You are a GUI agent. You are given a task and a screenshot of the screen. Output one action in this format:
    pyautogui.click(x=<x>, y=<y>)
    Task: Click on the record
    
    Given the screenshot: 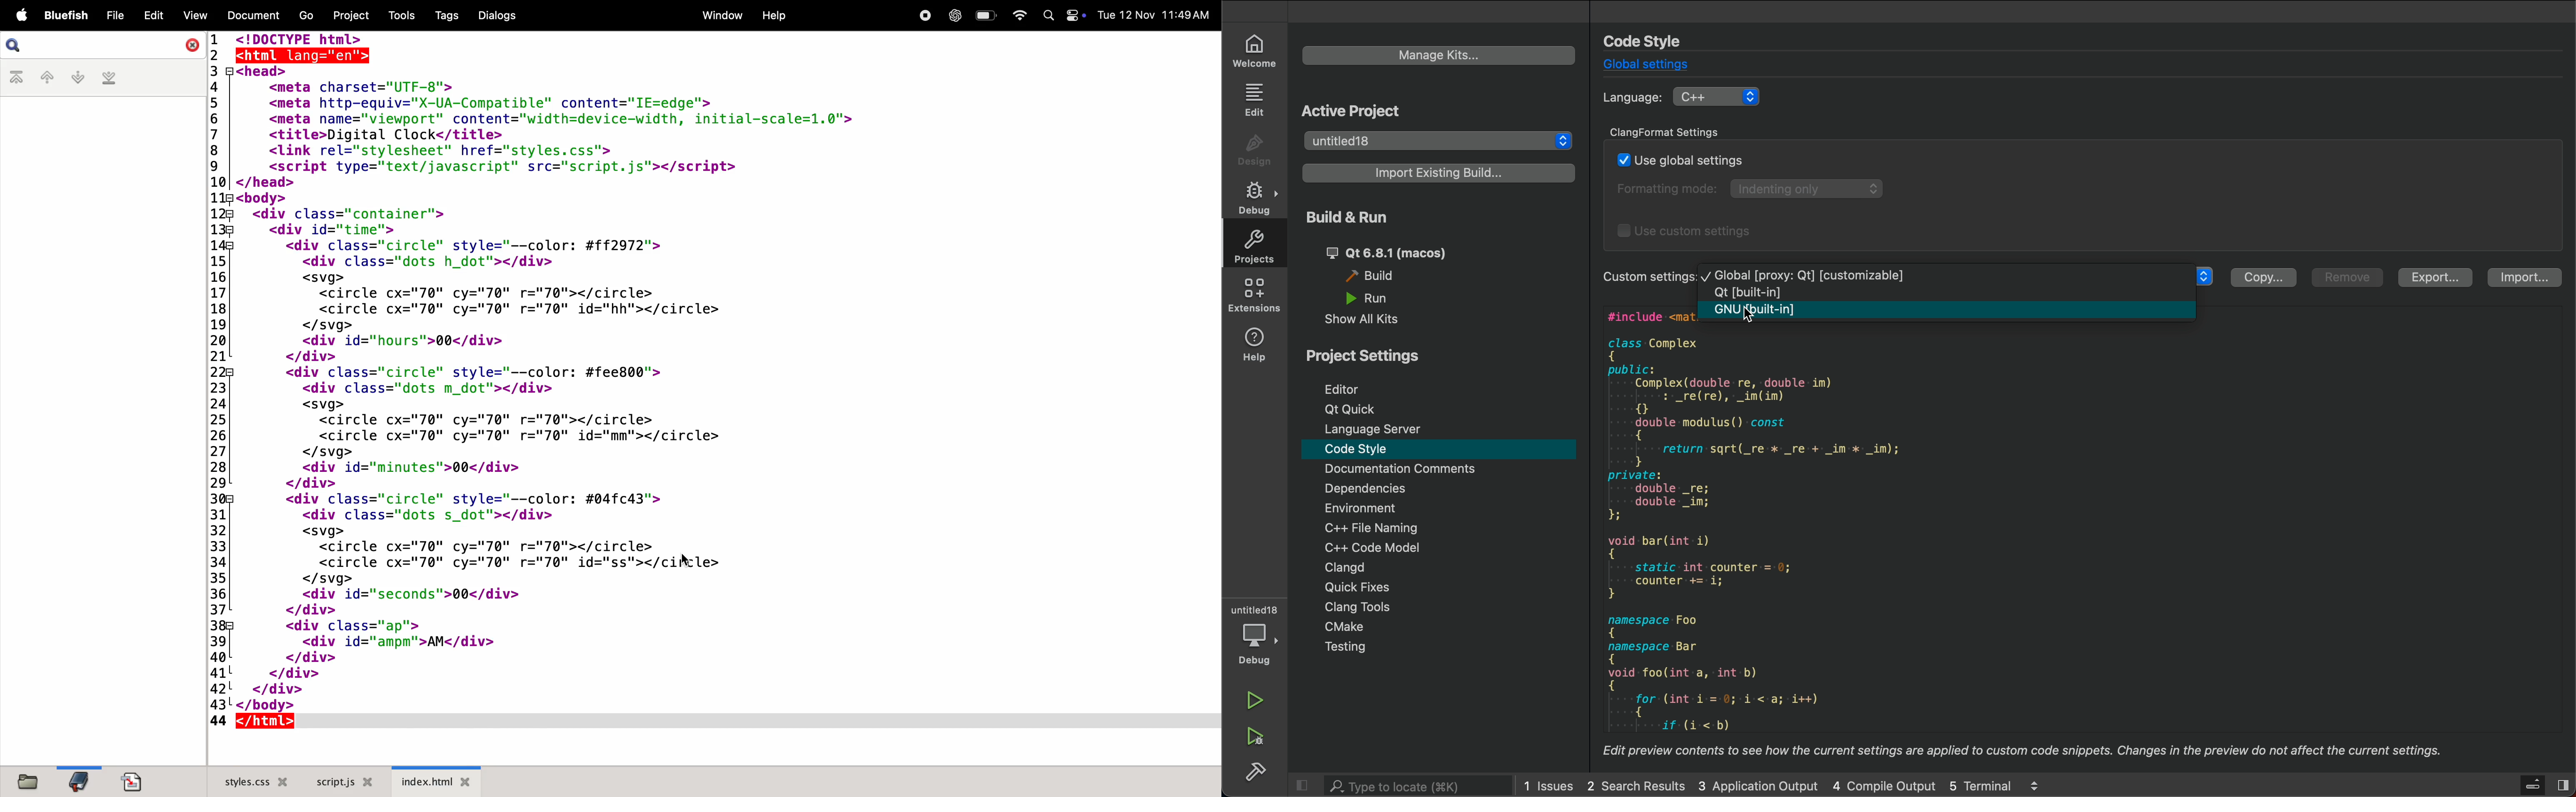 What is the action you would take?
    pyautogui.click(x=922, y=15)
    